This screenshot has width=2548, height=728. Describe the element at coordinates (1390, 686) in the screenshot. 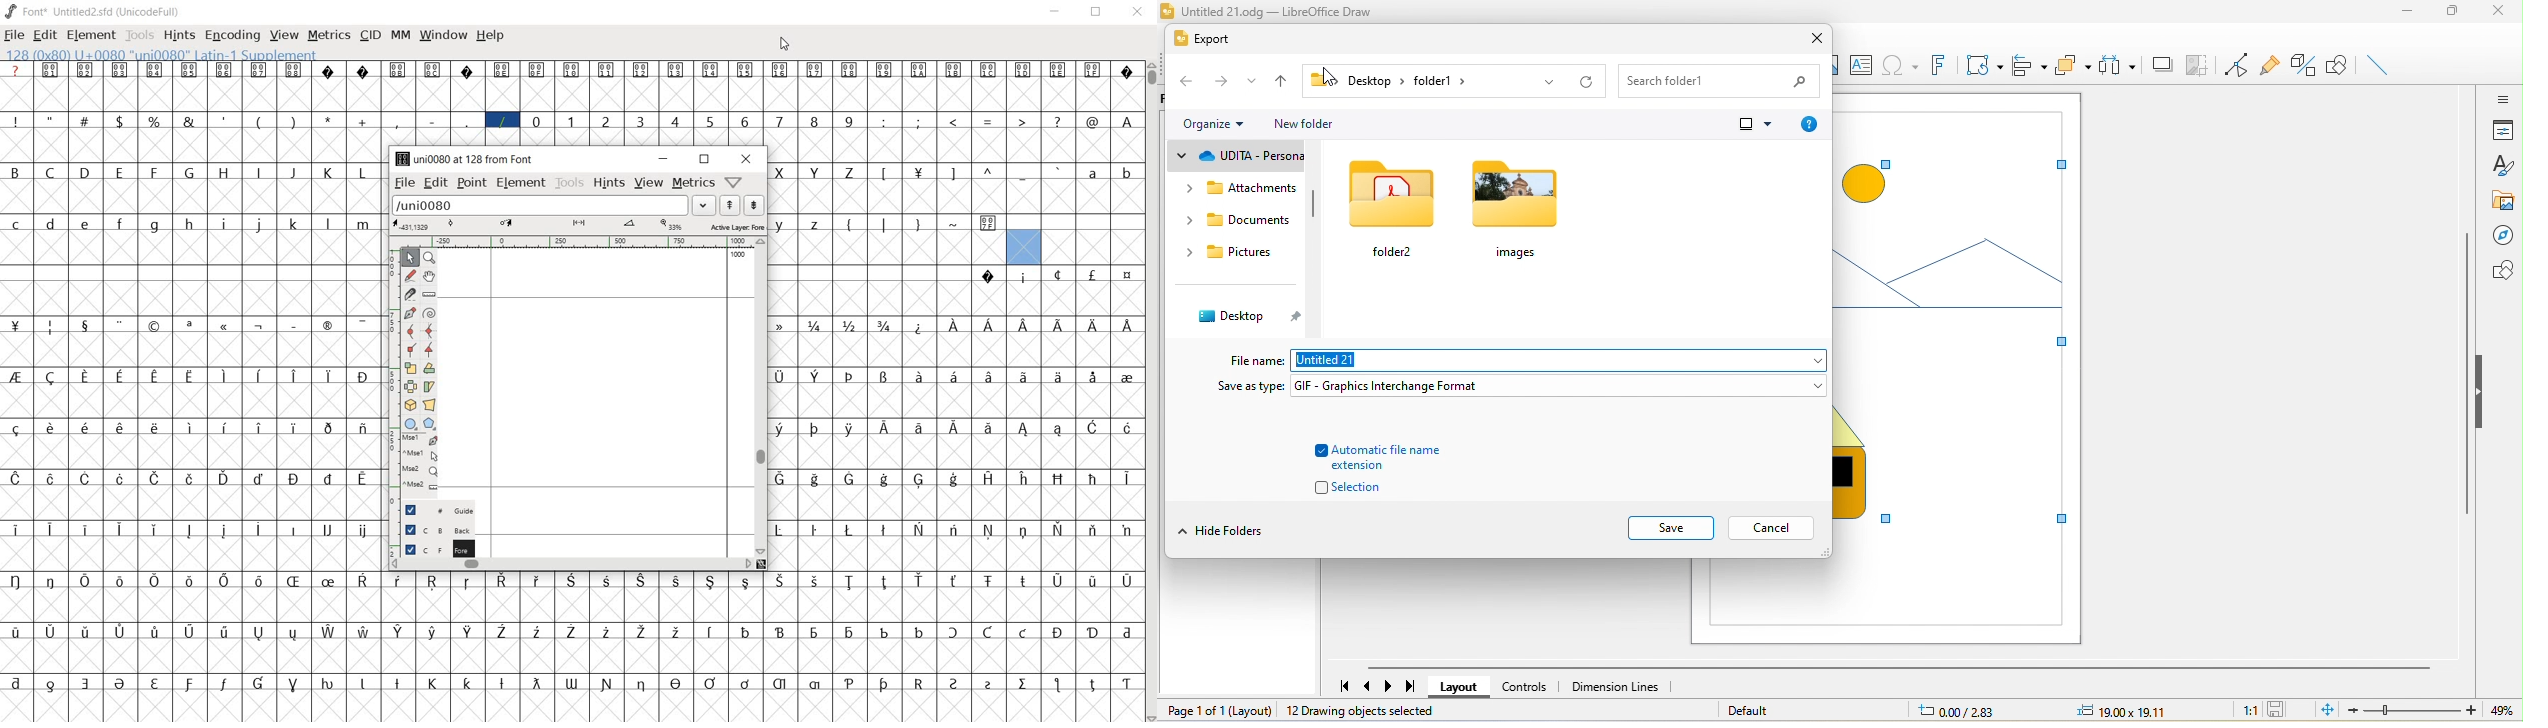

I see `next` at that location.